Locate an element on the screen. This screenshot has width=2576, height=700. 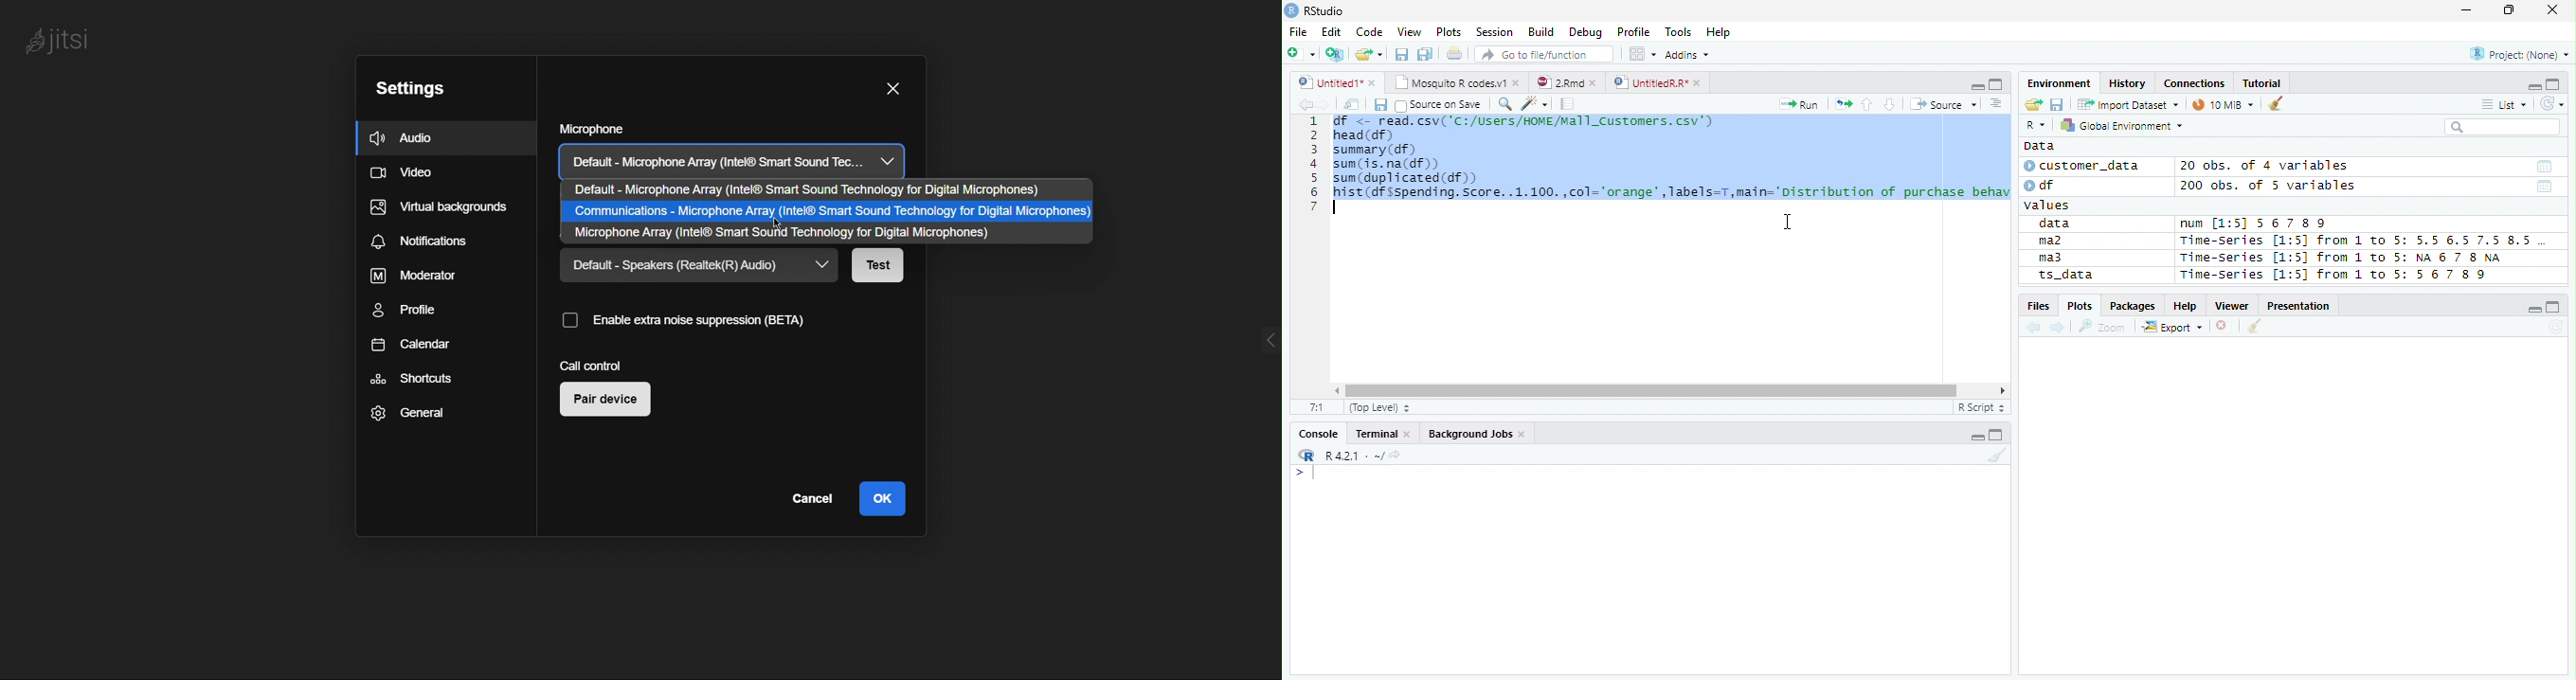
Project (none) is located at coordinates (2522, 52).